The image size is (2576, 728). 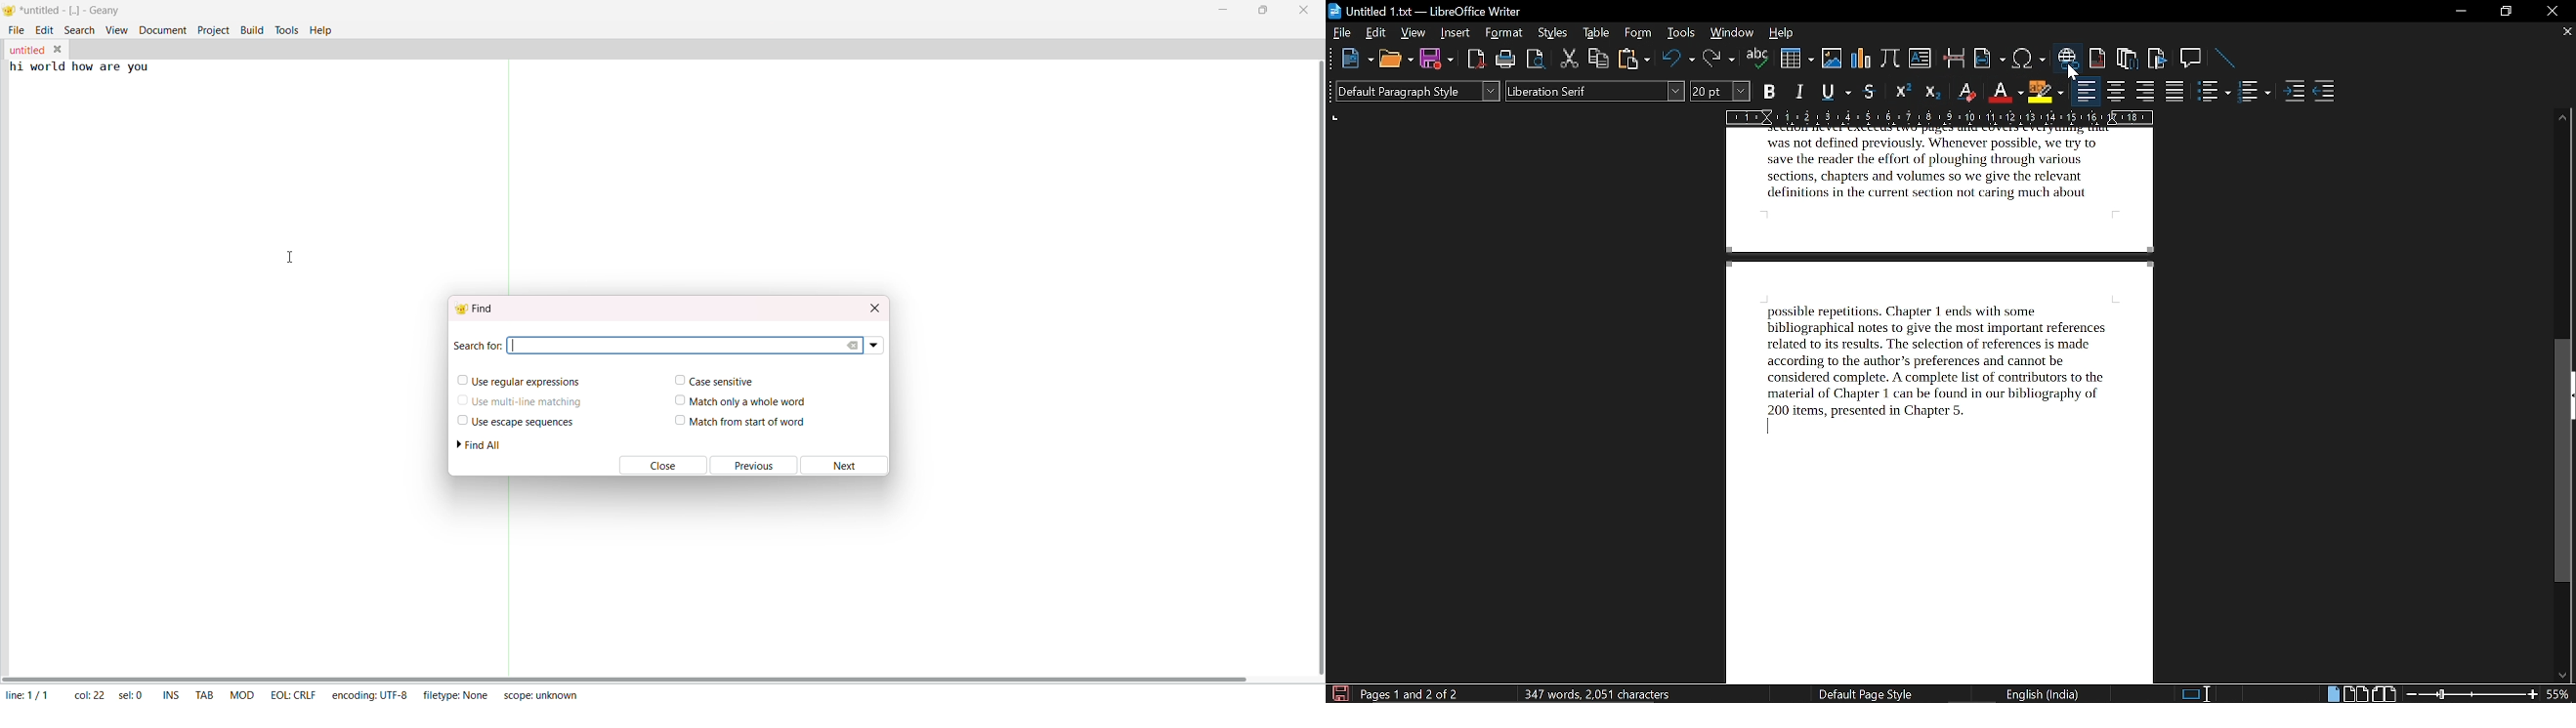 I want to click on ins, so click(x=171, y=694).